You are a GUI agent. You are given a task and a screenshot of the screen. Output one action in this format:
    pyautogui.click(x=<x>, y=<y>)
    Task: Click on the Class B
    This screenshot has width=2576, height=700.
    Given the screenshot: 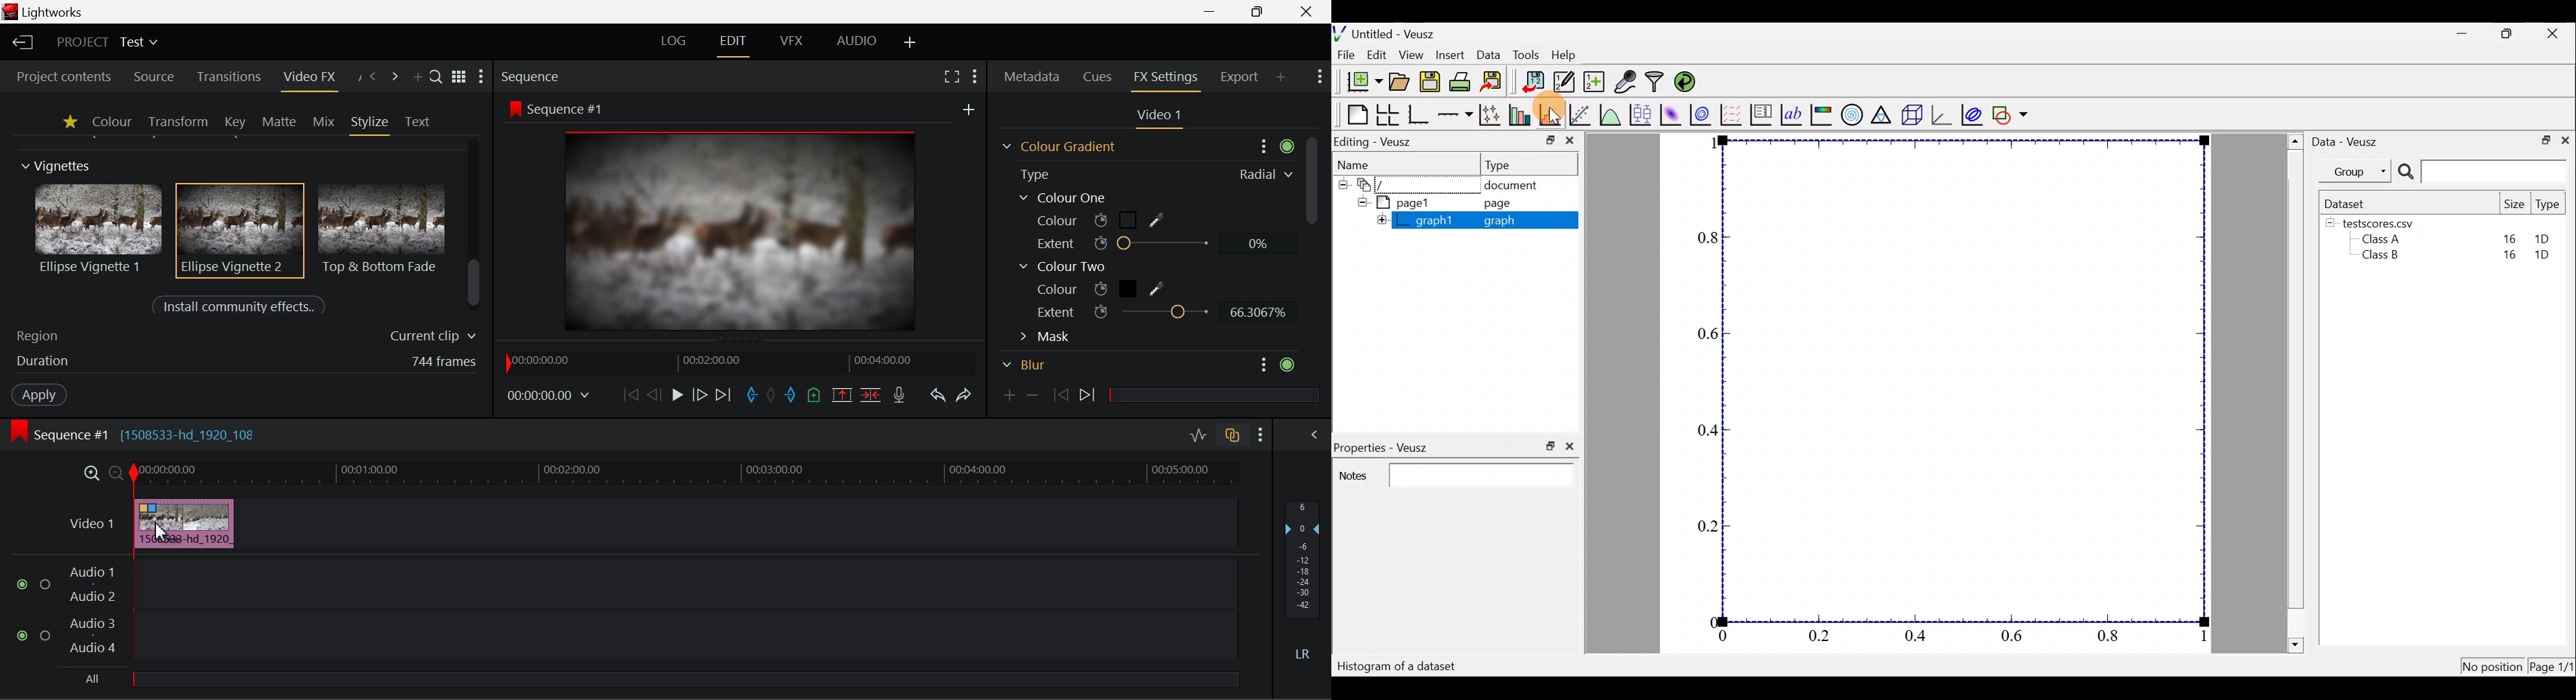 What is the action you would take?
    pyautogui.click(x=2379, y=257)
    